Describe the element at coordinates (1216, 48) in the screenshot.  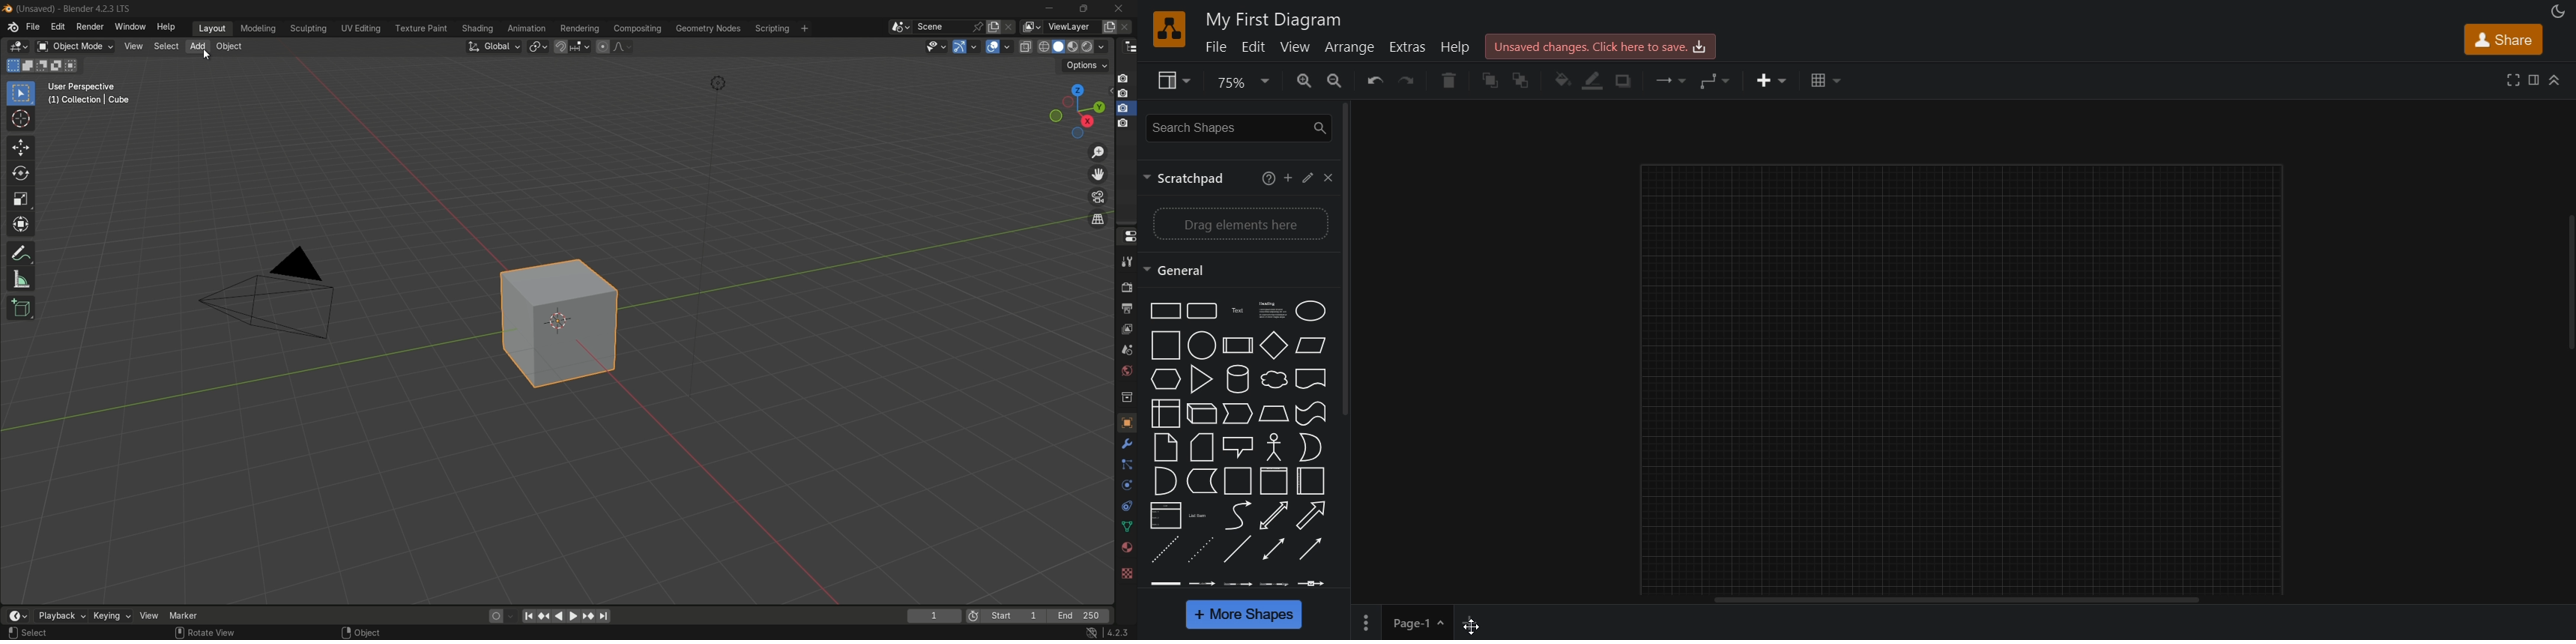
I see `file` at that location.